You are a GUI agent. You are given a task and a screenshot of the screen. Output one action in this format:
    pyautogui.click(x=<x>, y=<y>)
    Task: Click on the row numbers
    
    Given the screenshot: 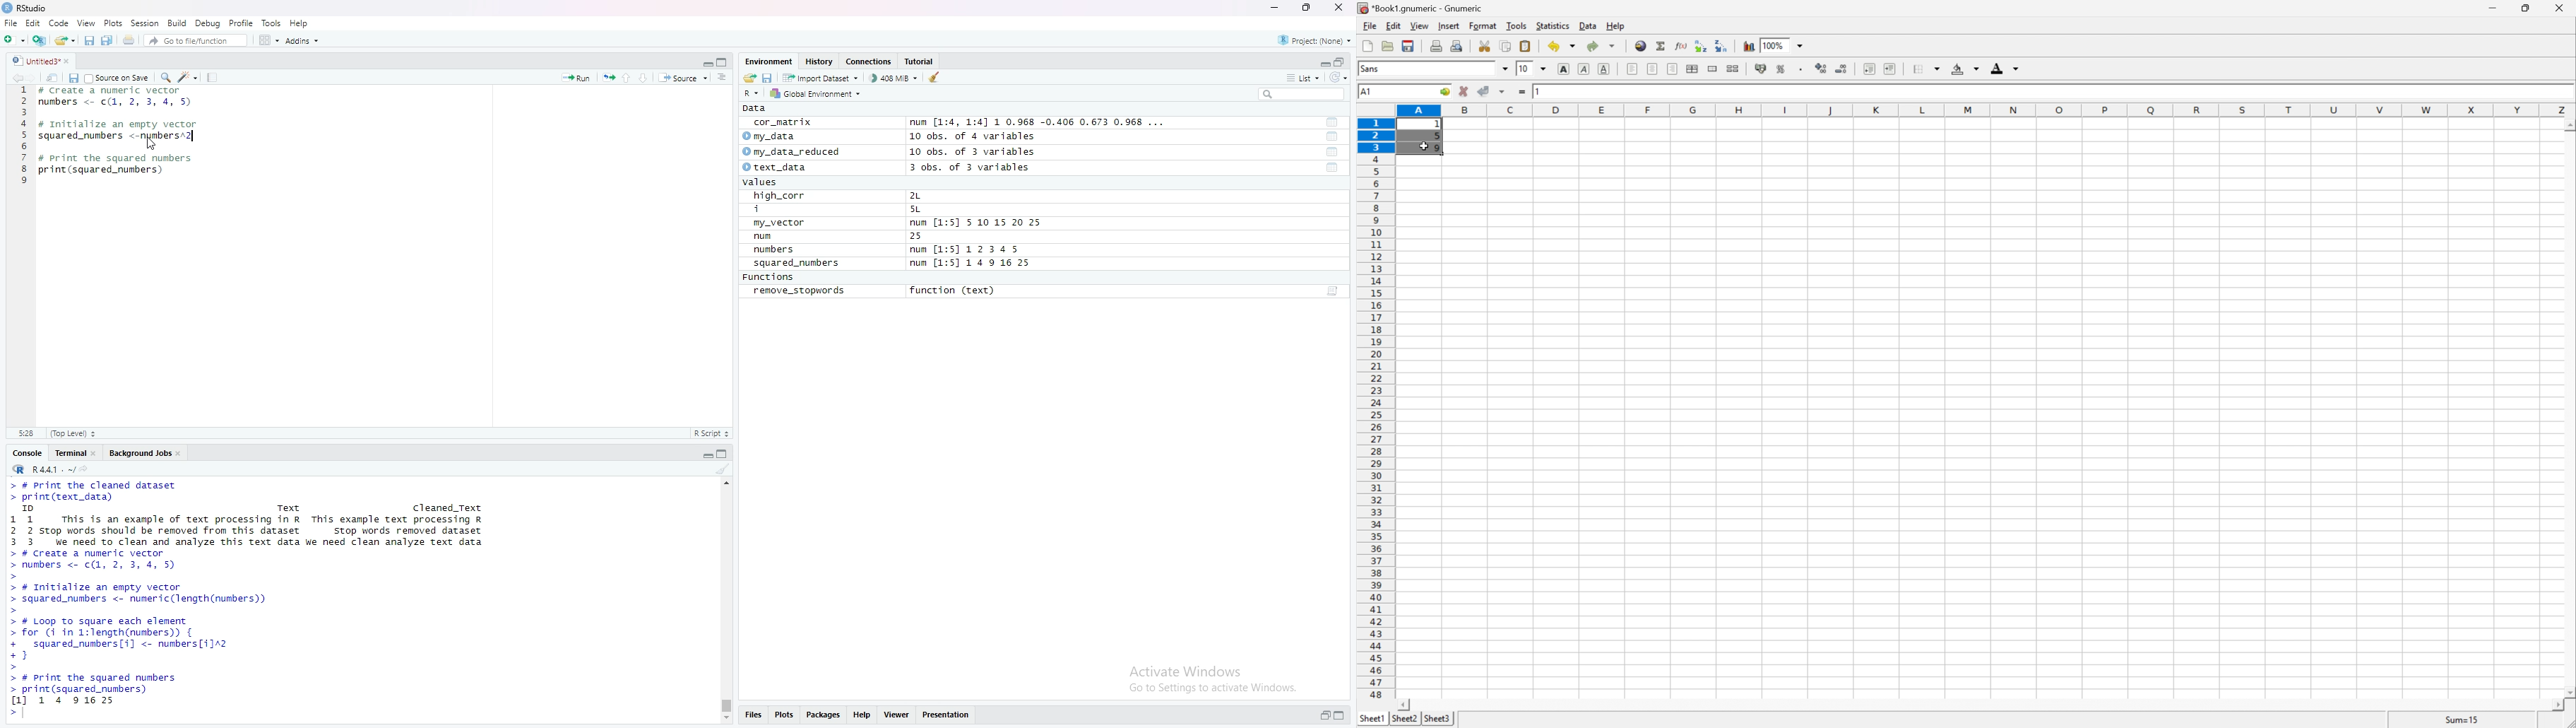 What is the action you would take?
    pyautogui.click(x=1375, y=409)
    